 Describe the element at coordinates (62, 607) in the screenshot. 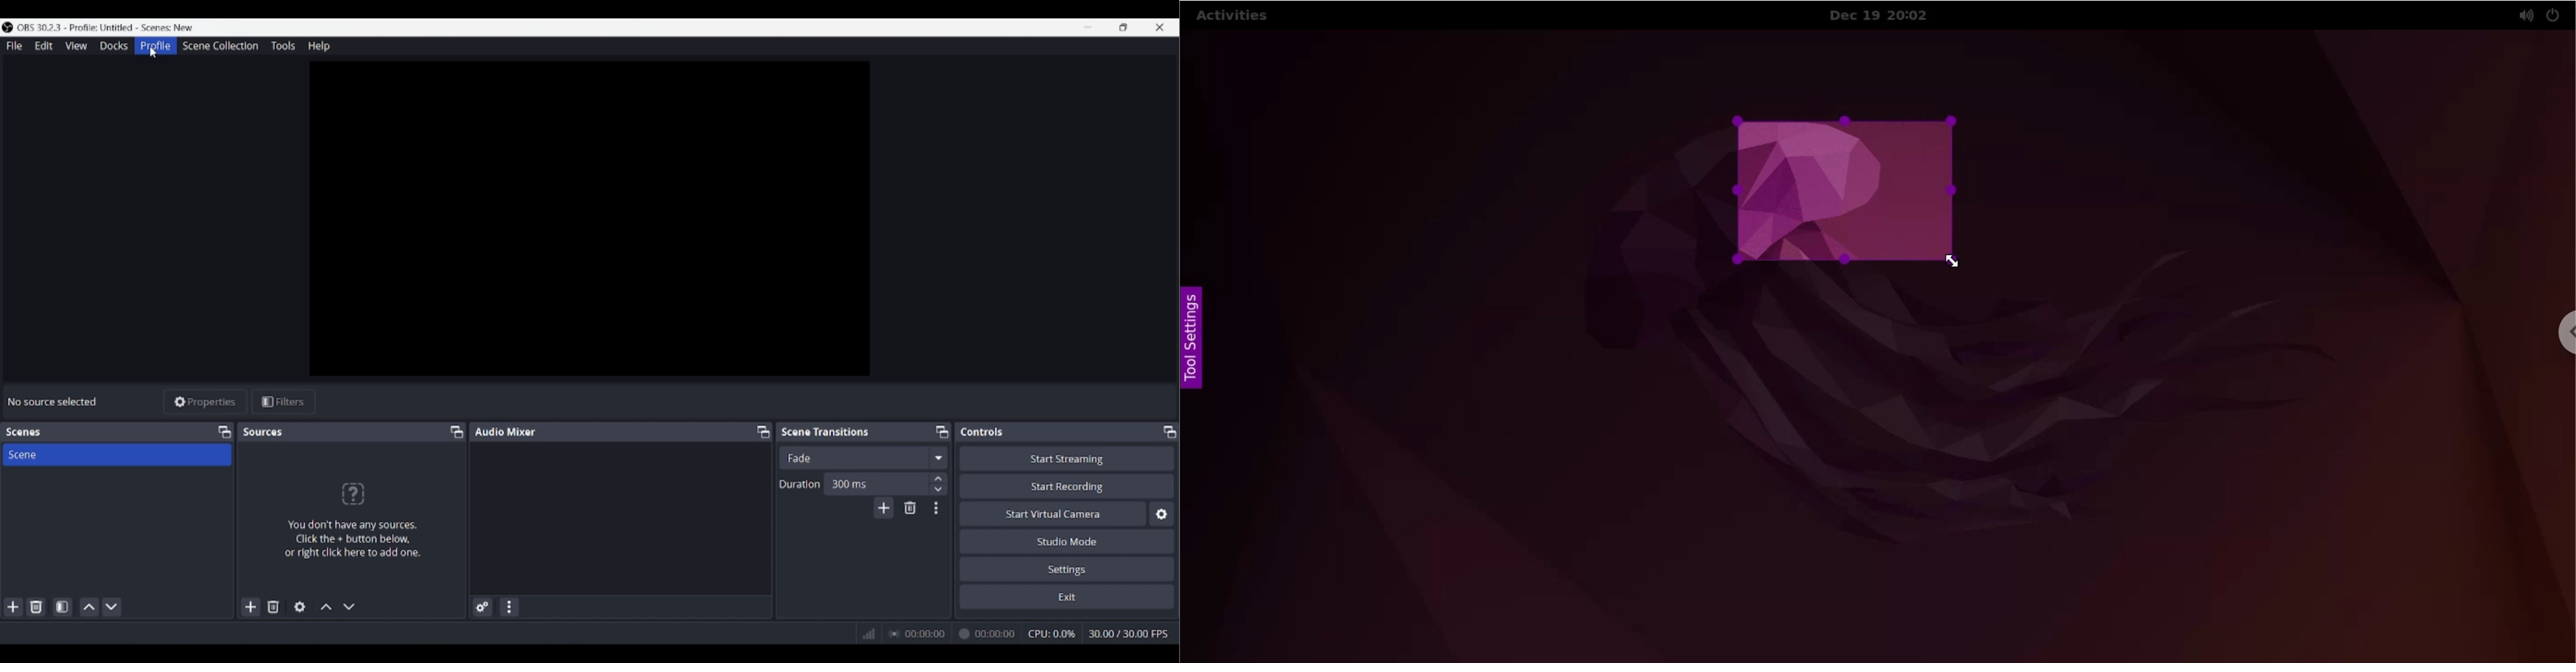

I see `Open scene filters` at that location.